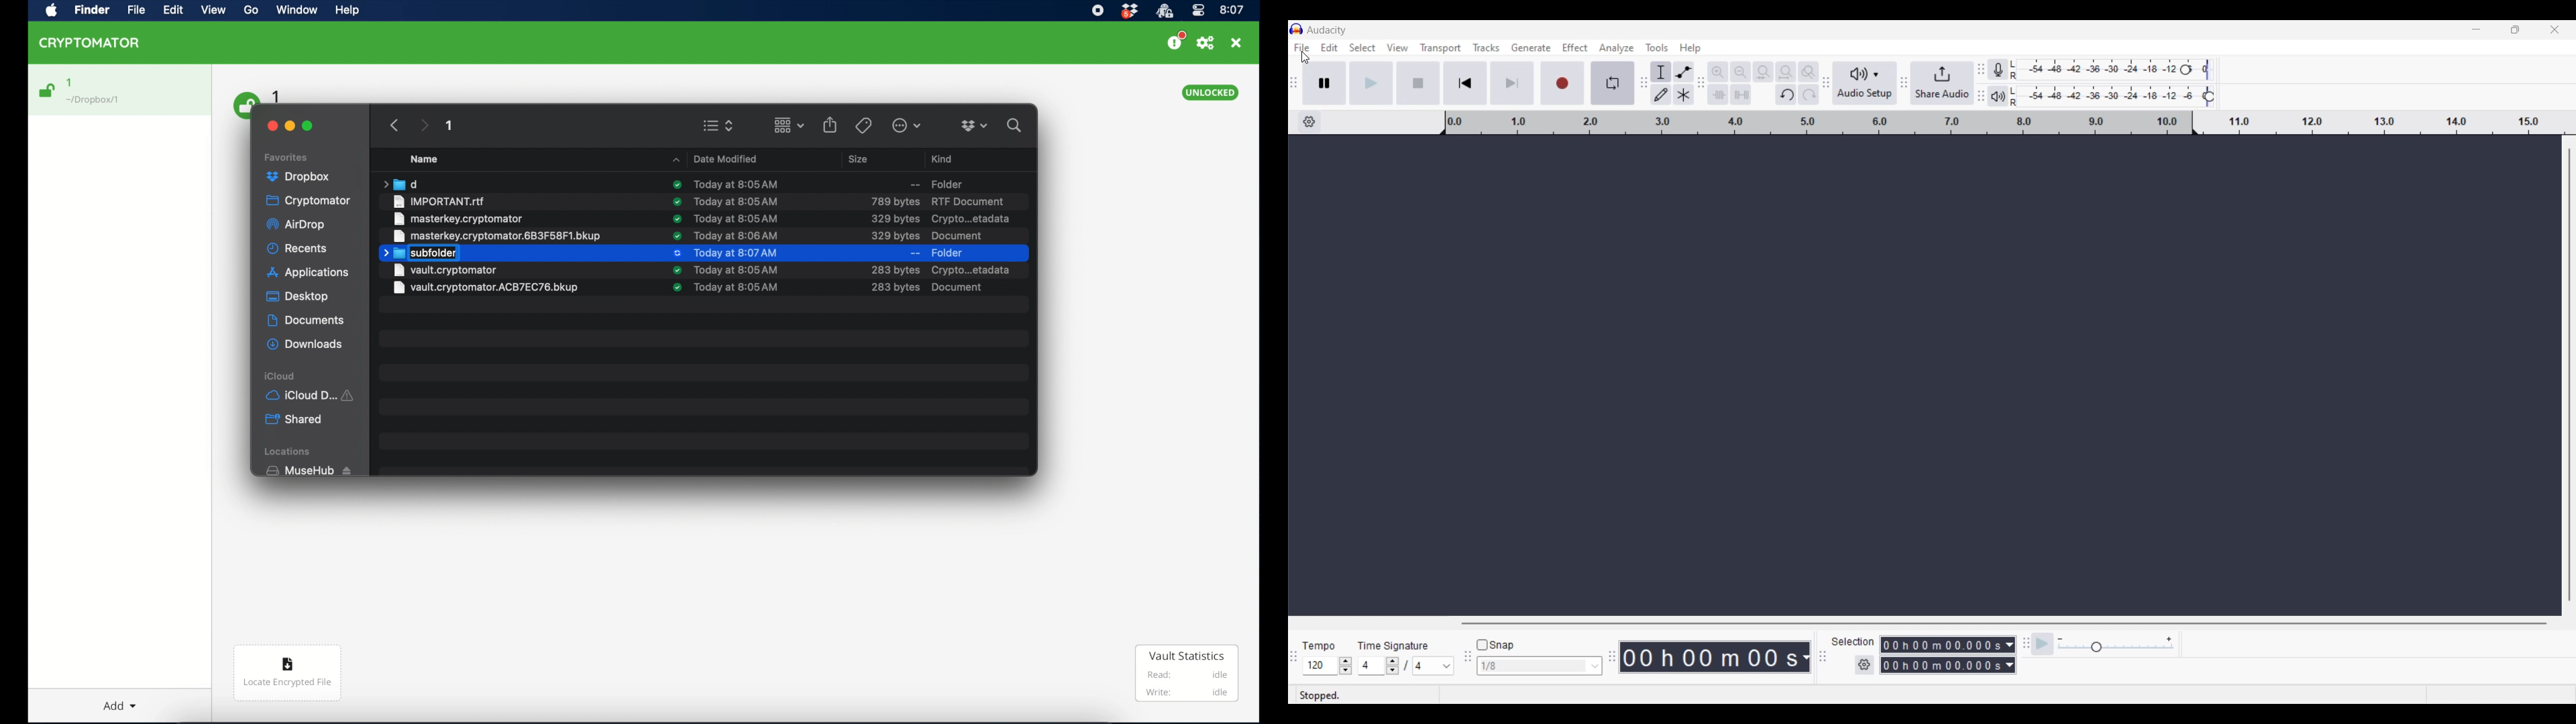 This screenshot has width=2576, height=728. I want to click on Audacity, so click(1328, 29).